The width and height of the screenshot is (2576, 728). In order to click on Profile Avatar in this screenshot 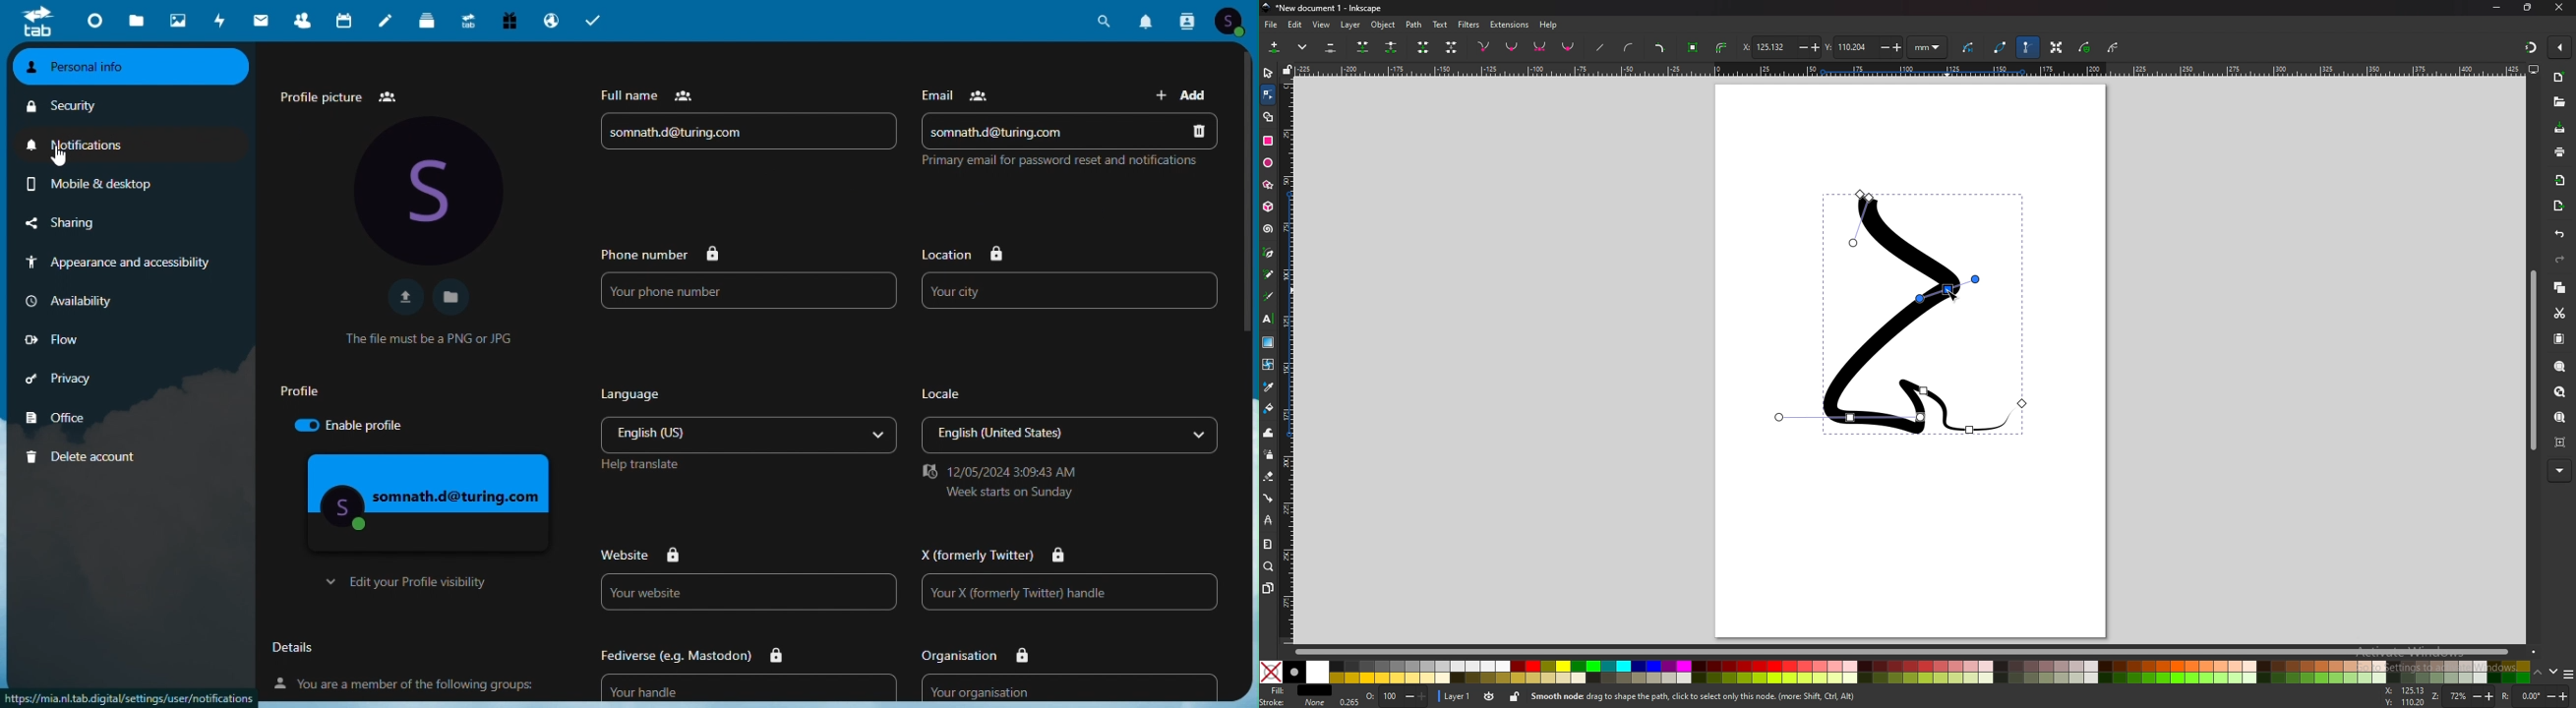, I will do `click(433, 192)`.